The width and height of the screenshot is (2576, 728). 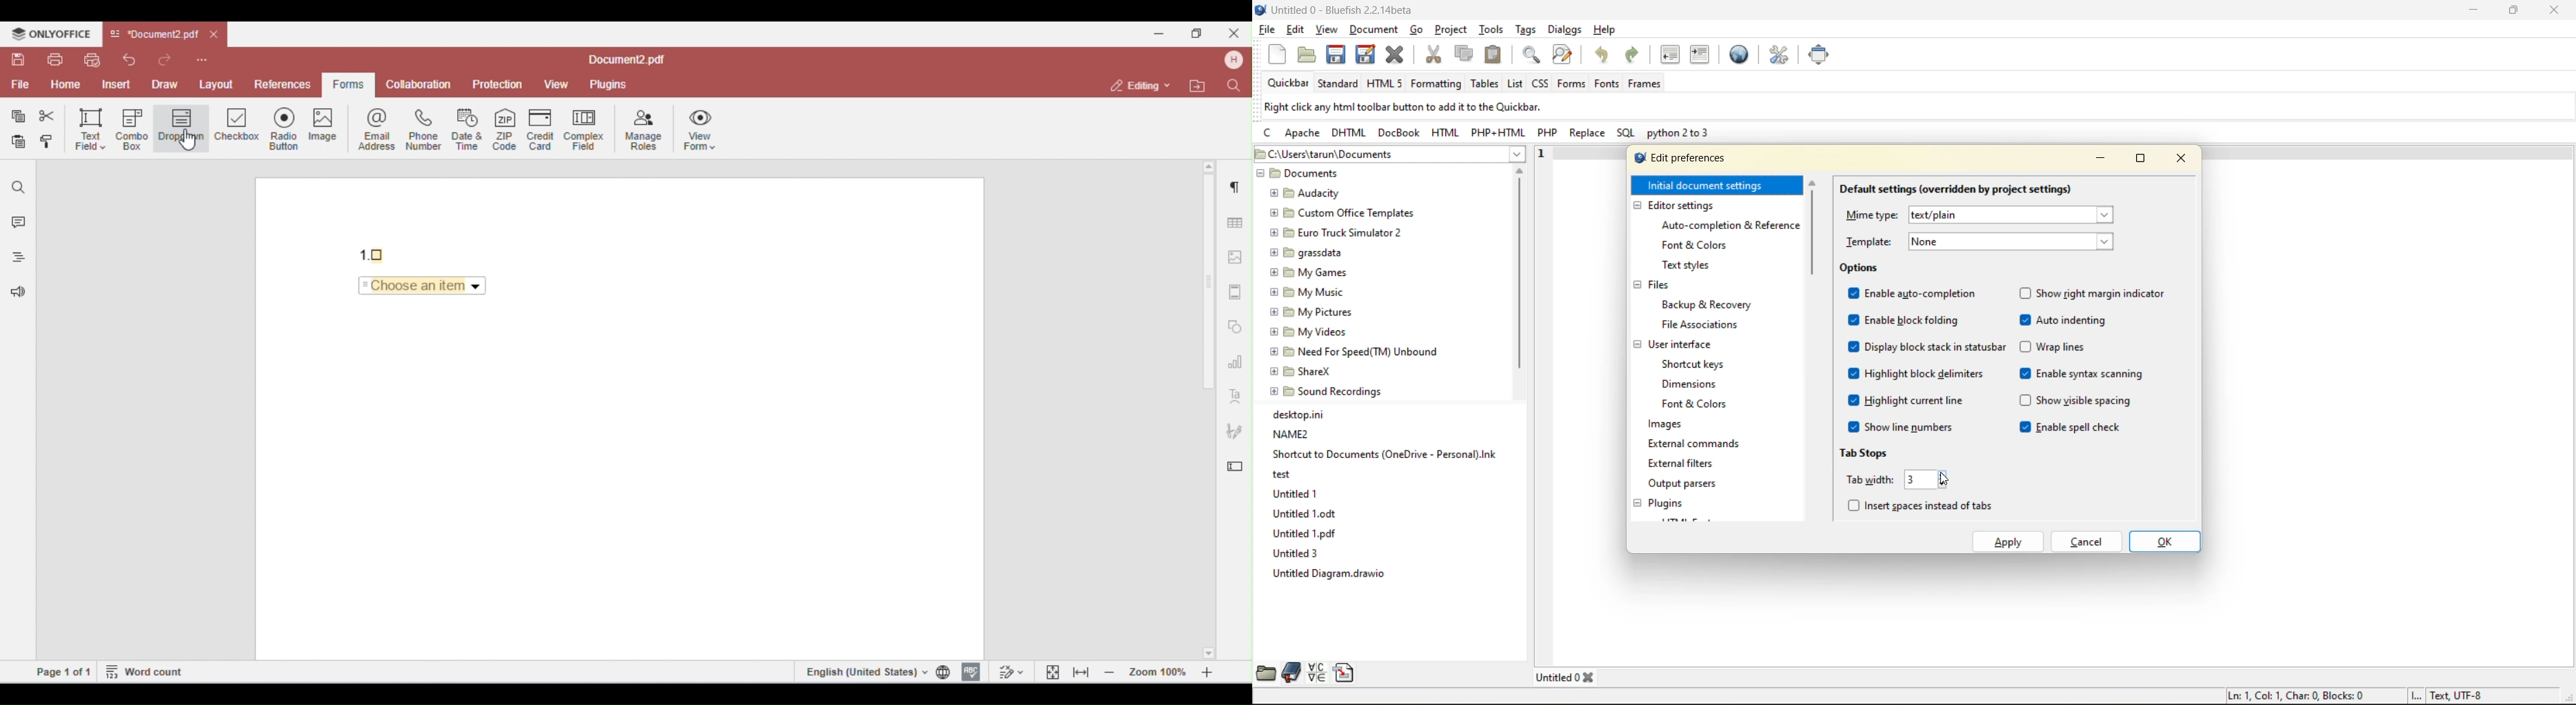 I want to click on cursor, so click(x=1945, y=481).